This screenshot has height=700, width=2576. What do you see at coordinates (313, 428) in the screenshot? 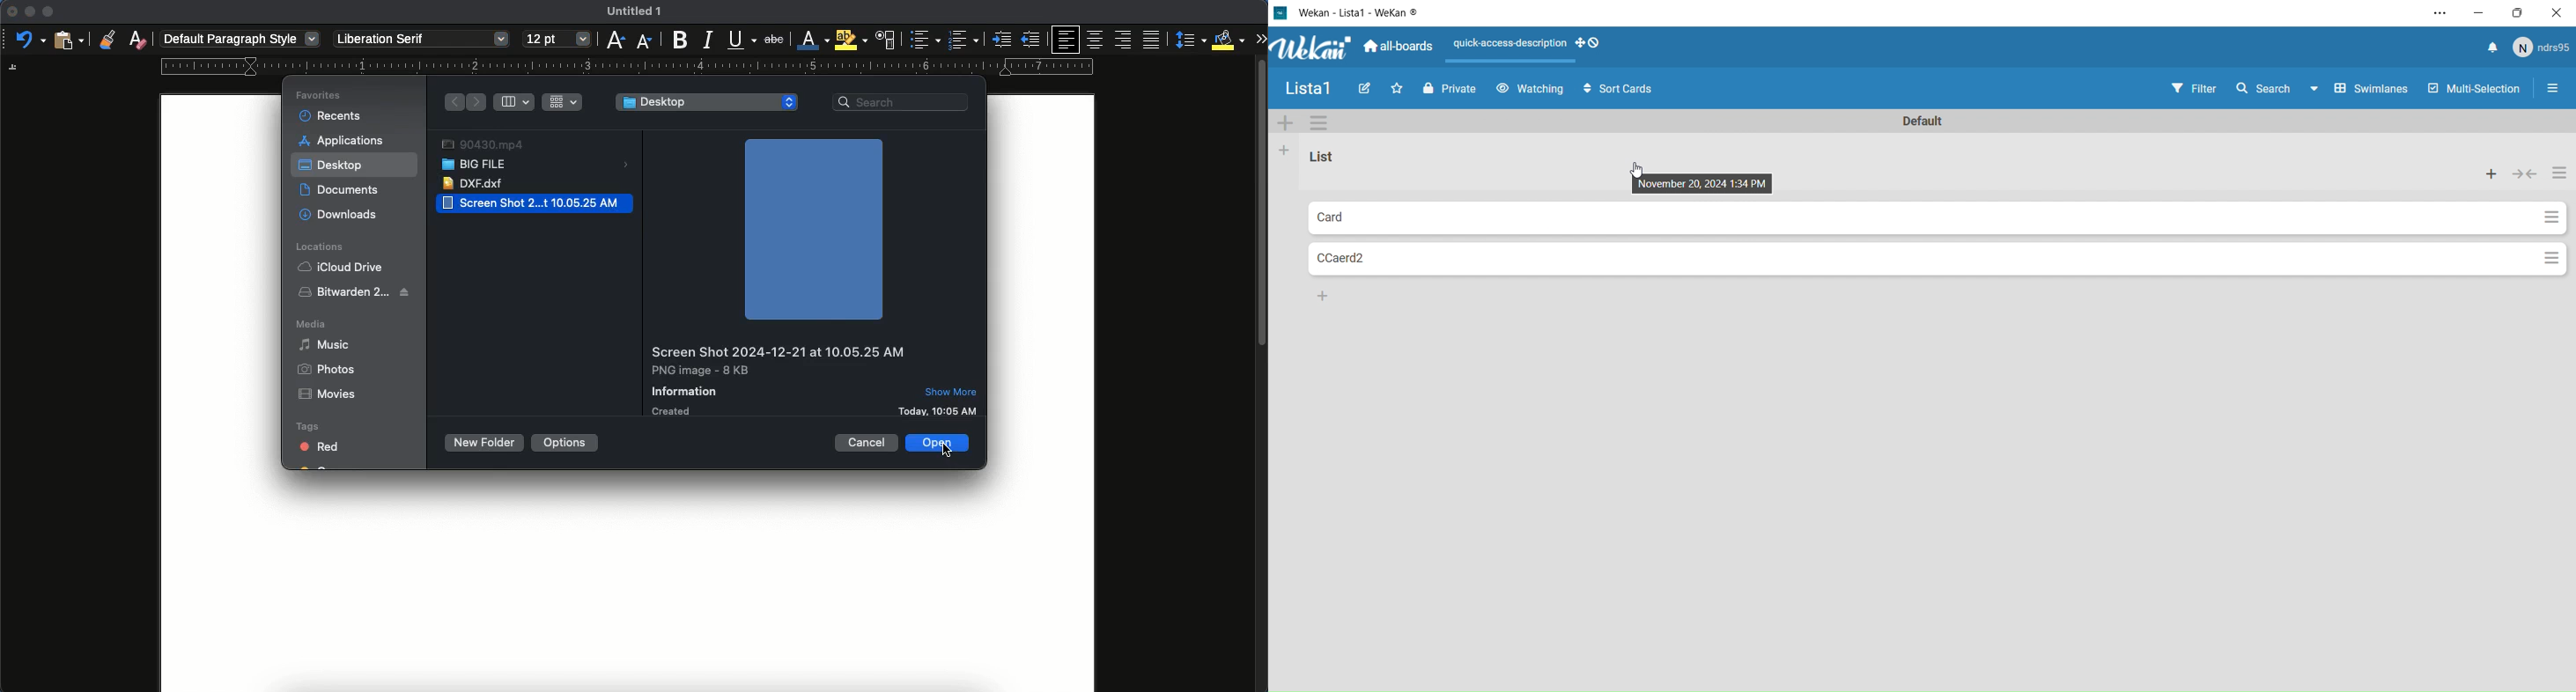
I see `tags` at bounding box center [313, 428].